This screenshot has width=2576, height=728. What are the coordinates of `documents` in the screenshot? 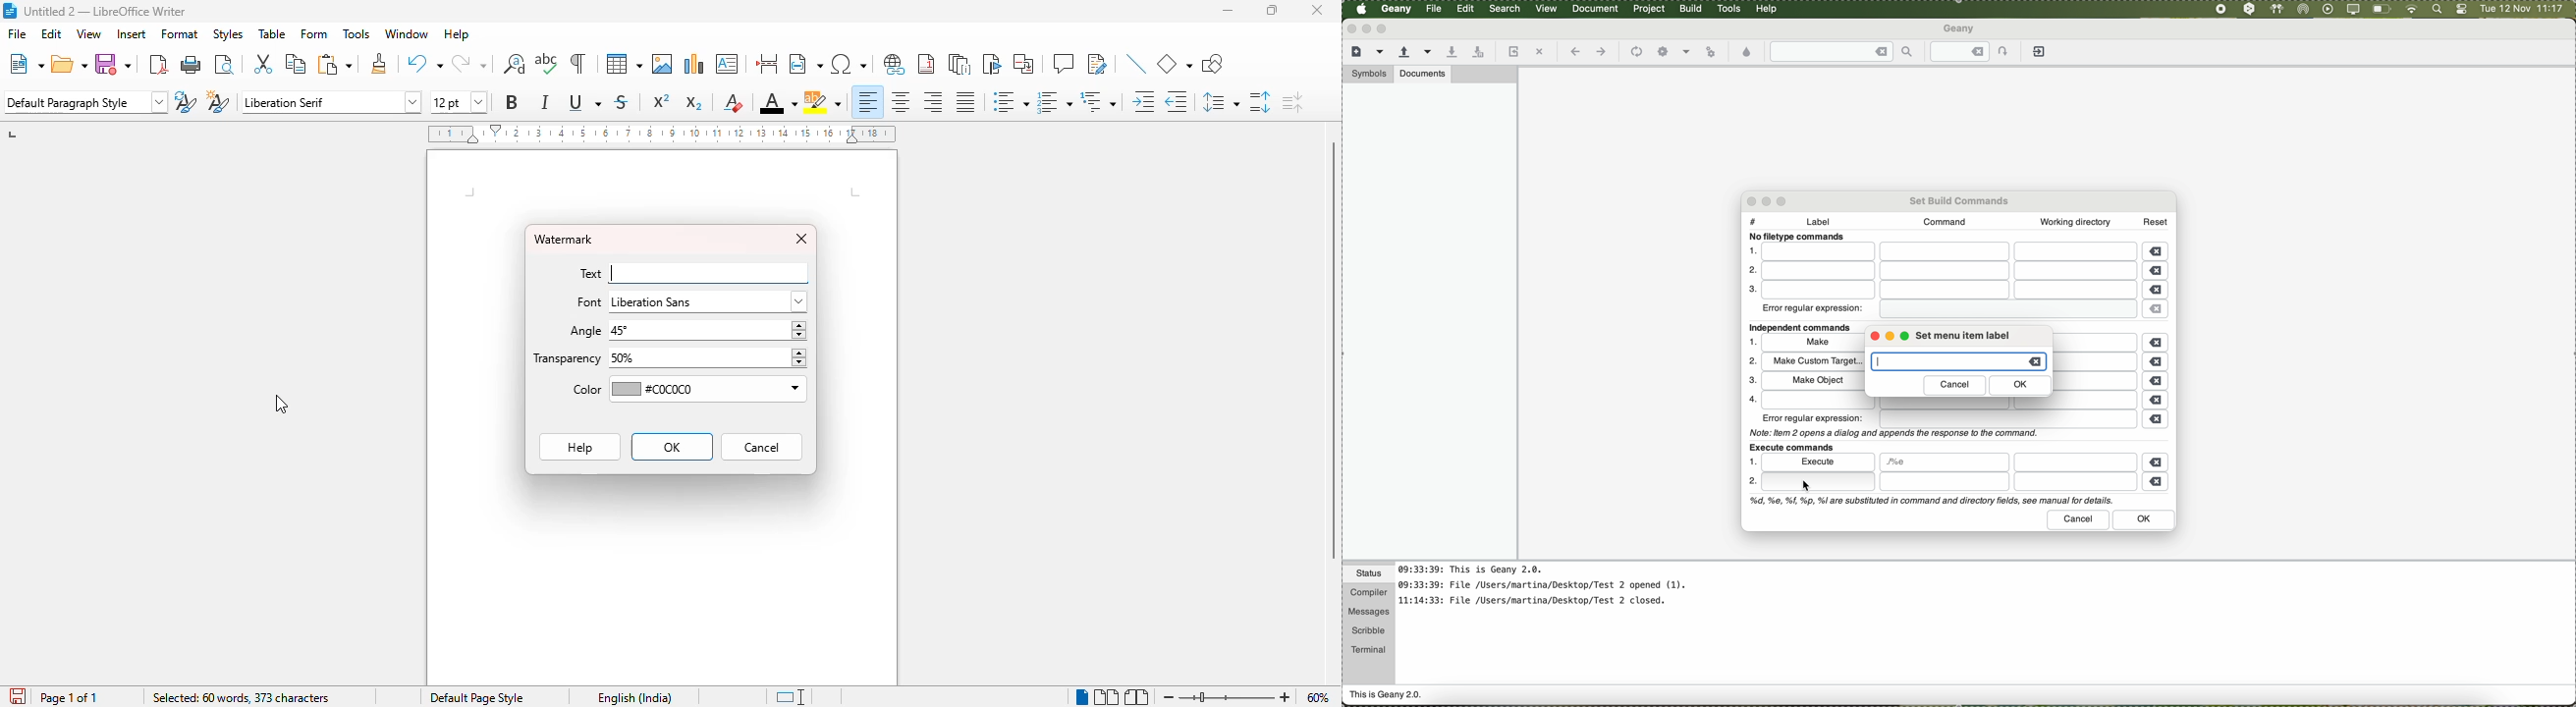 It's located at (1422, 73).